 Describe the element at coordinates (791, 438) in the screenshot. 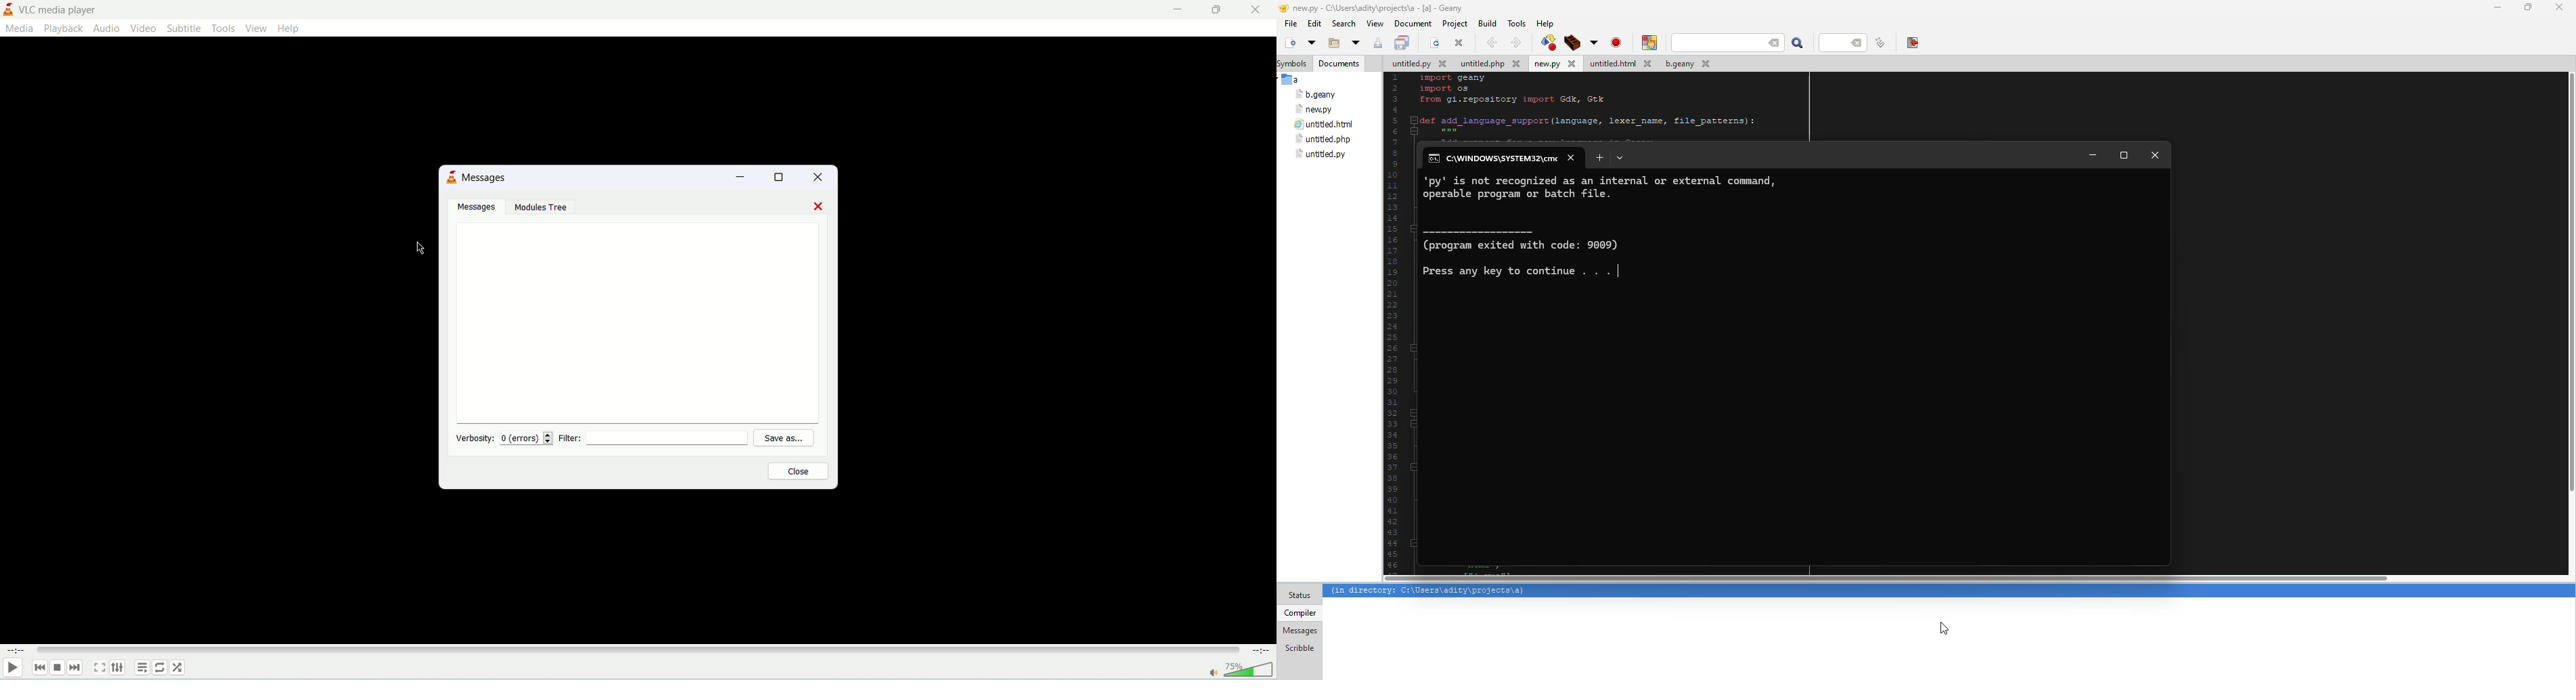

I see `save as` at that location.